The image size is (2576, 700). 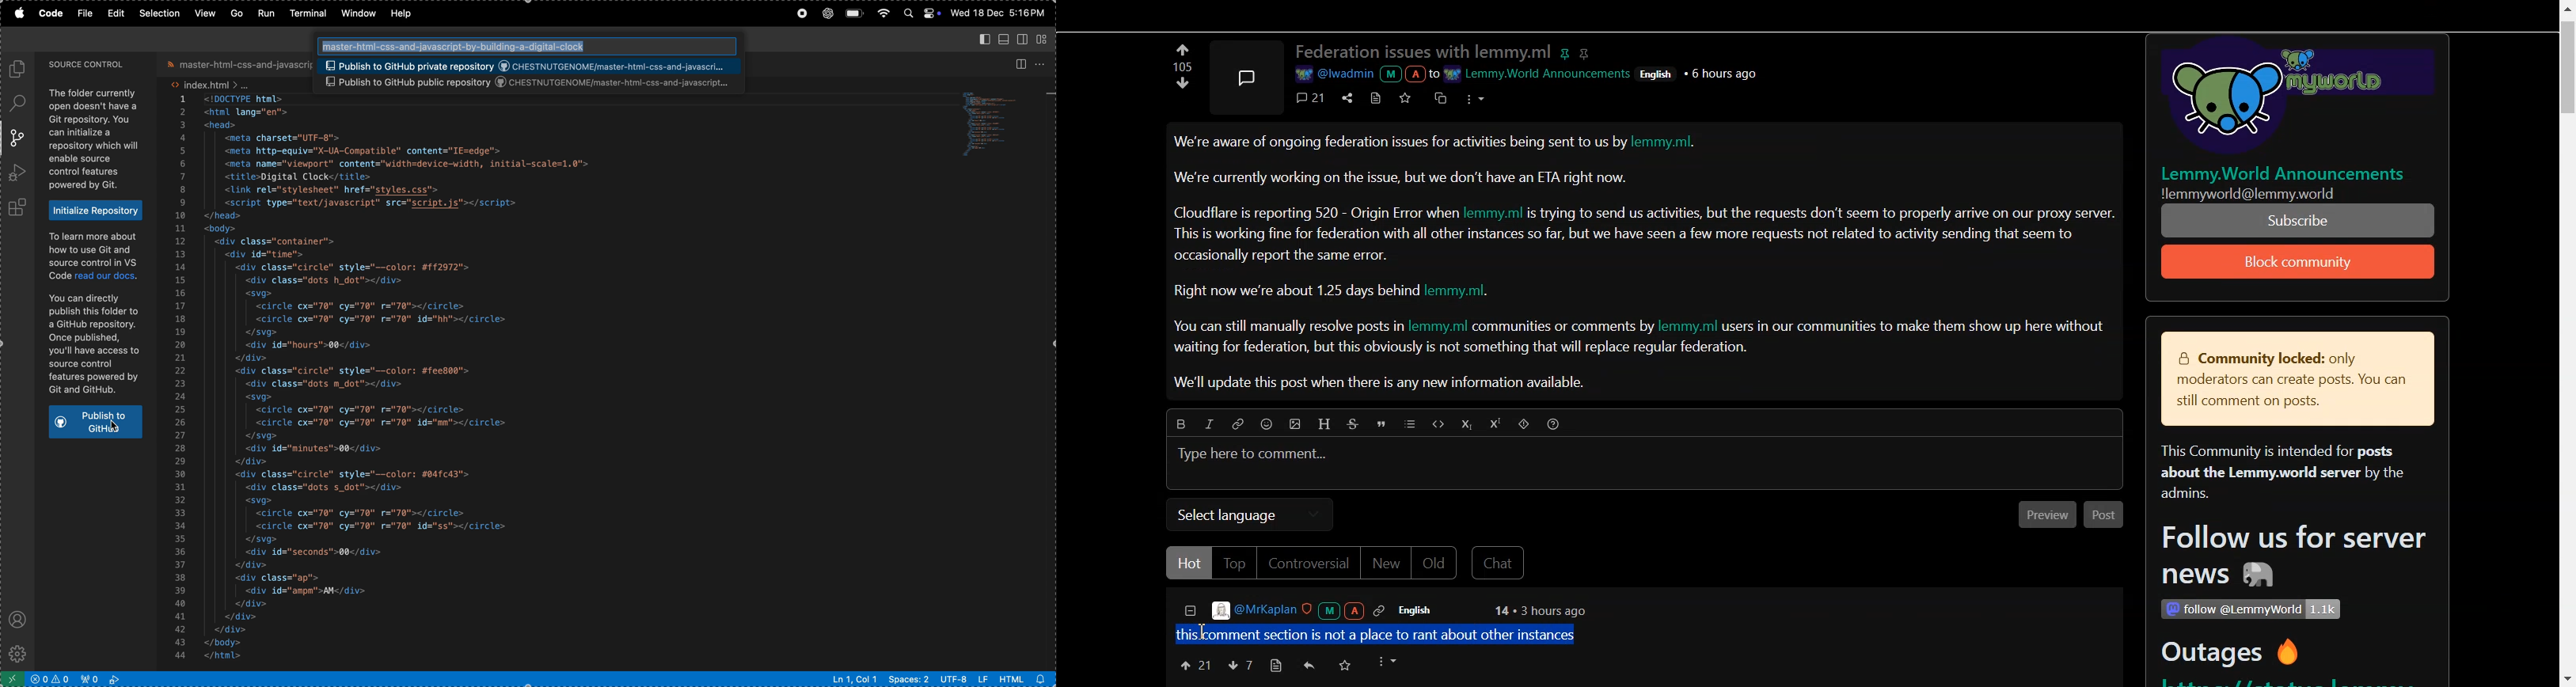 I want to click on Sorting Help, so click(x=1555, y=423).